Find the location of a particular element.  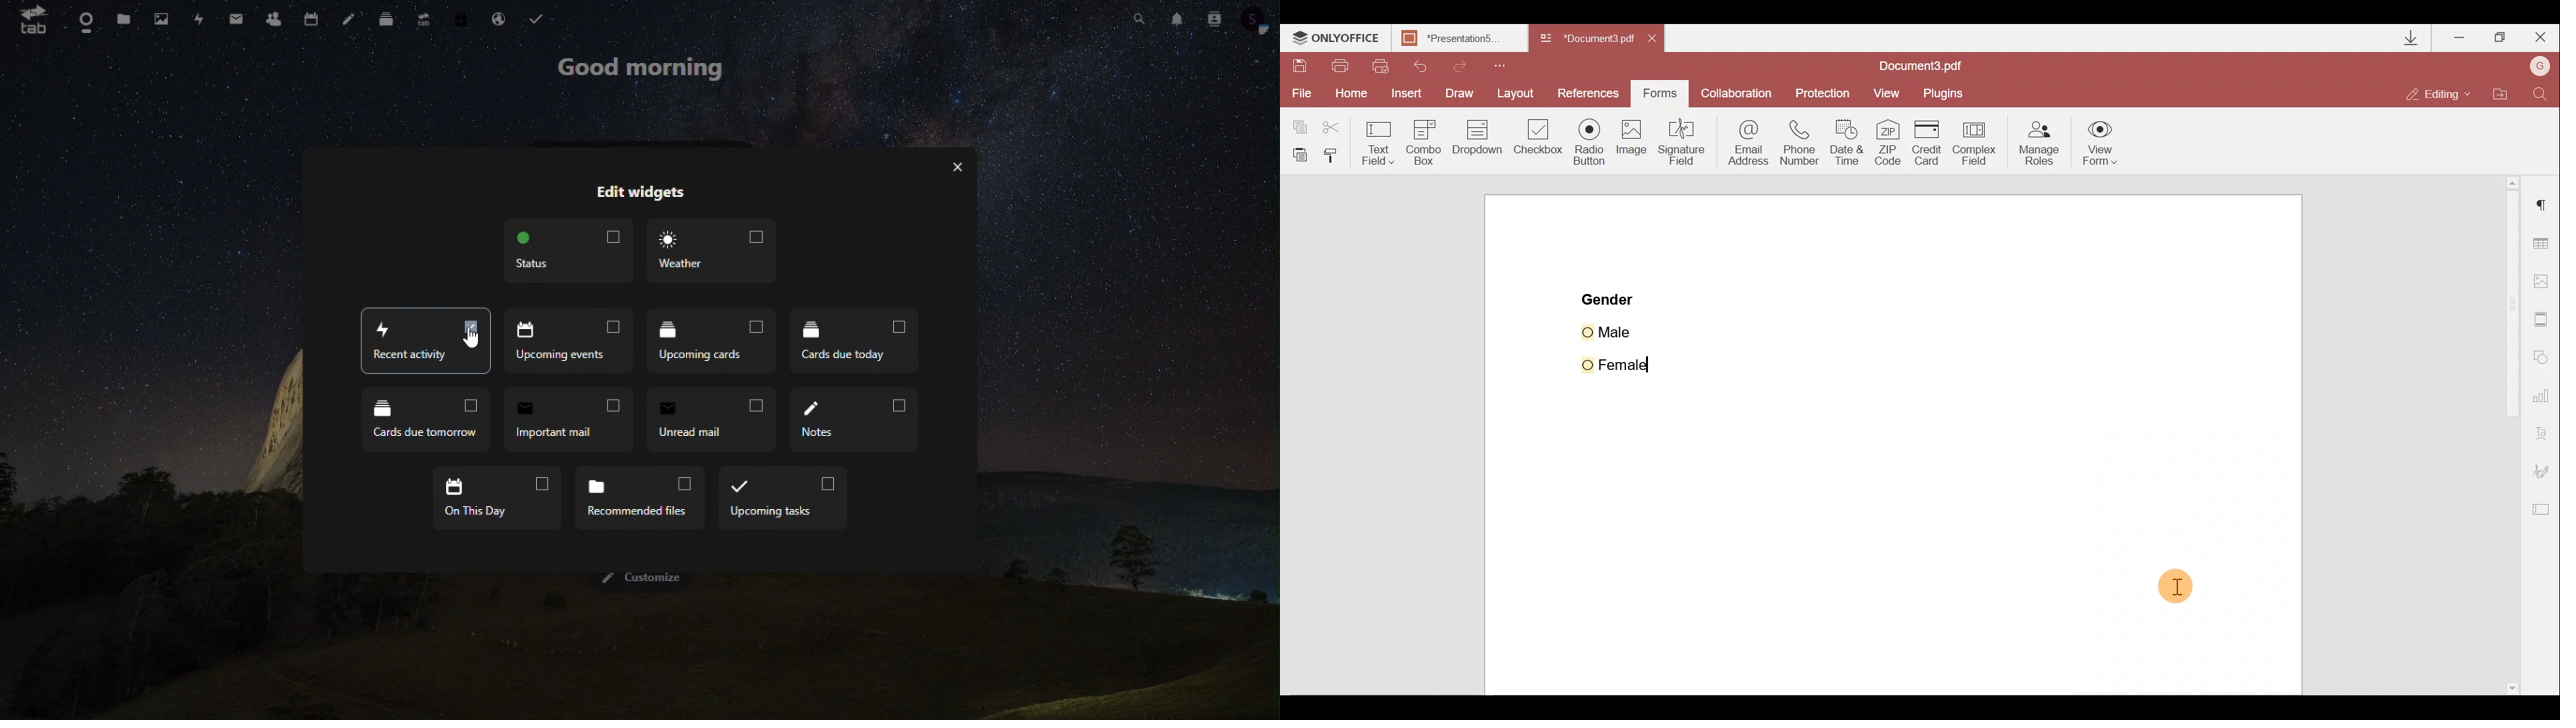

notes is located at coordinates (856, 422).